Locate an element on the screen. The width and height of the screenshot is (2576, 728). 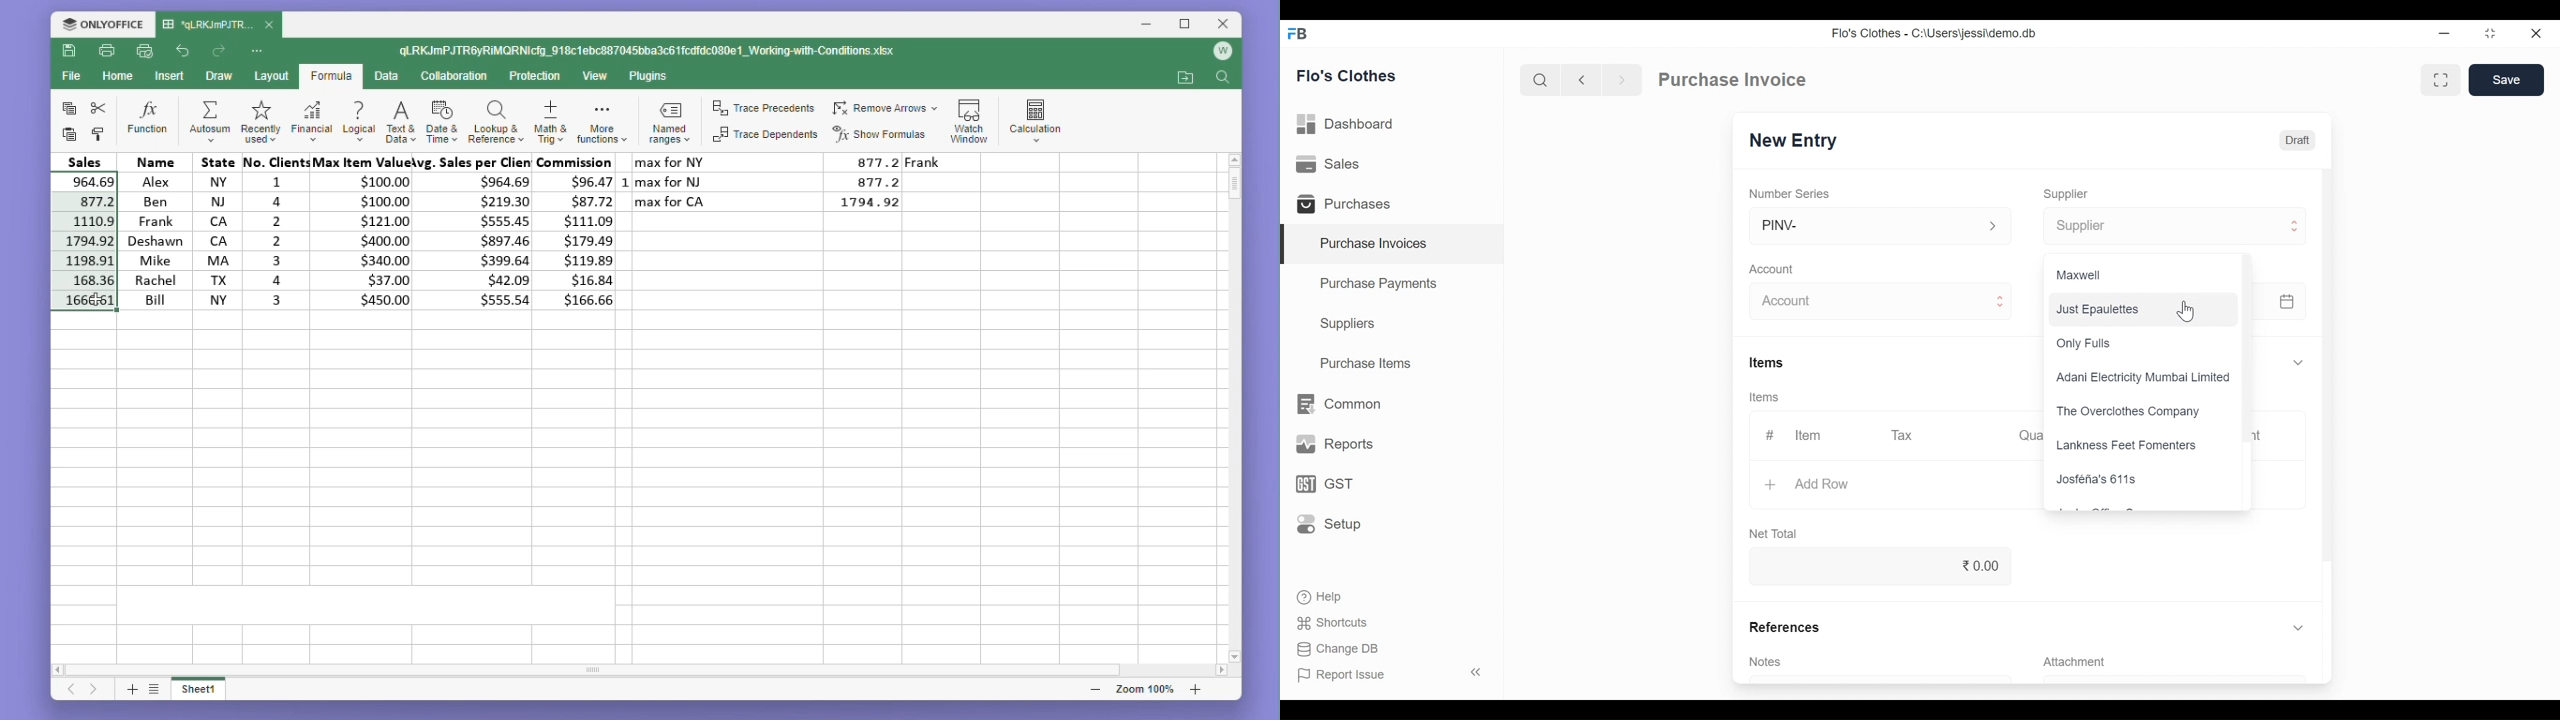
Add sheet is located at coordinates (130, 691).